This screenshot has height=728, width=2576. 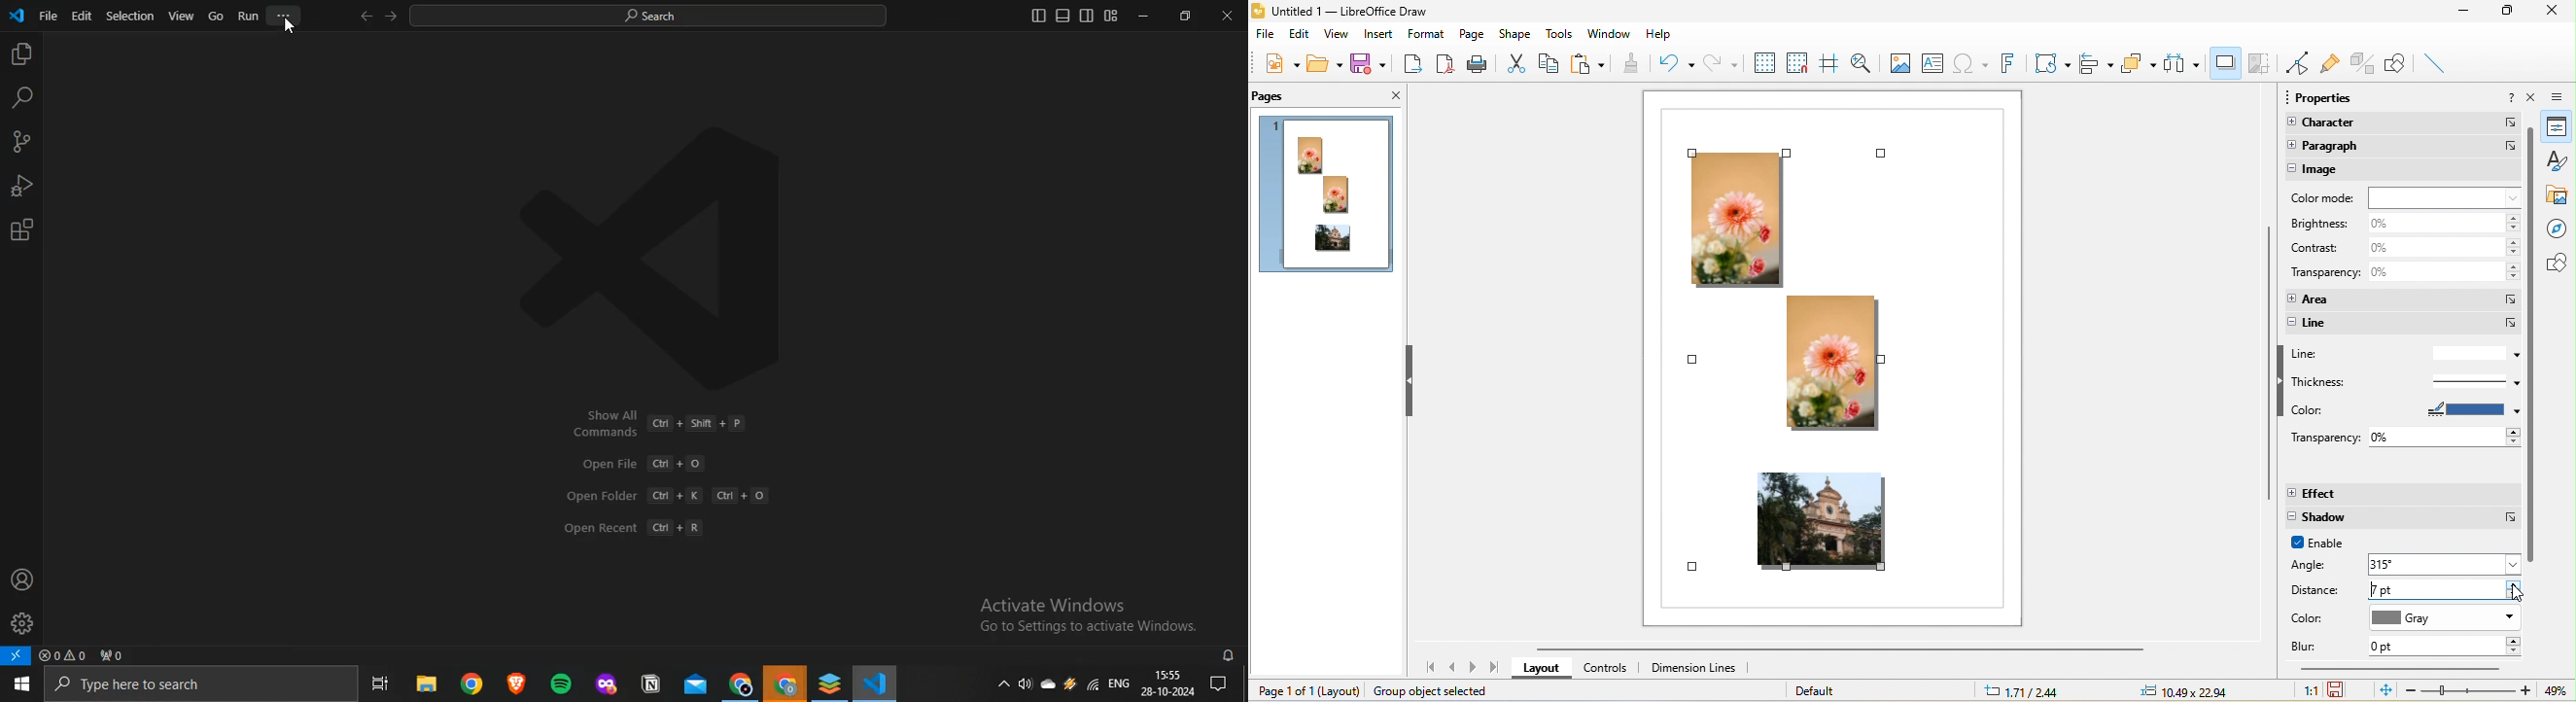 What do you see at coordinates (1092, 686) in the screenshot?
I see `wifi` at bounding box center [1092, 686].